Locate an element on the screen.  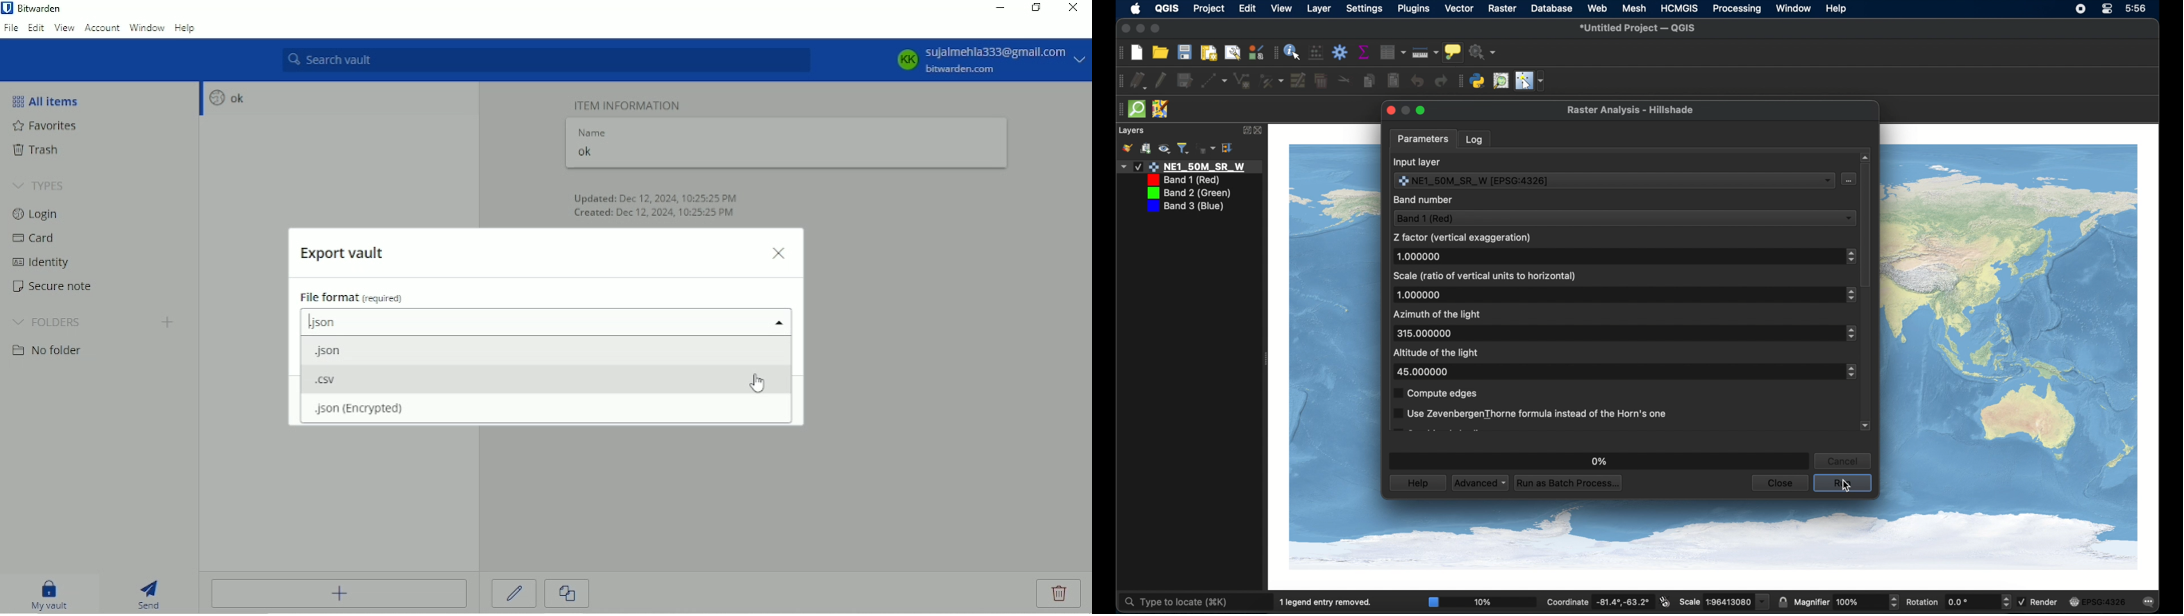
input layer dropdown is located at coordinates (1614, 180).